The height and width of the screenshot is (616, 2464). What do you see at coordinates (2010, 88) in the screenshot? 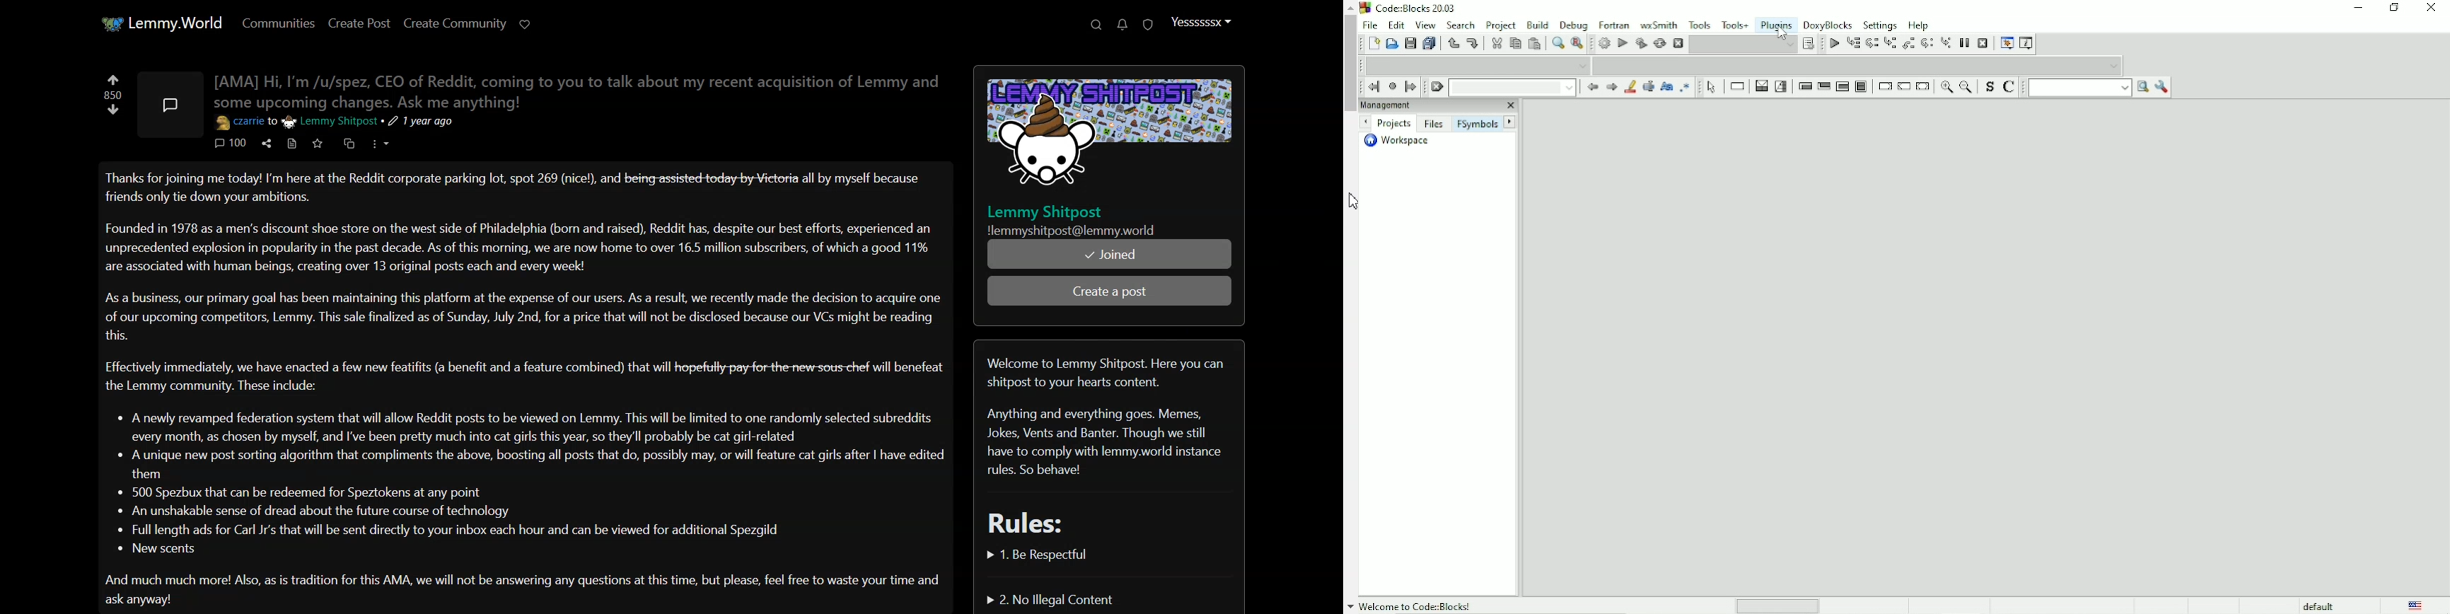
I see `Toggle comments` at bounding box center [2010, 88].